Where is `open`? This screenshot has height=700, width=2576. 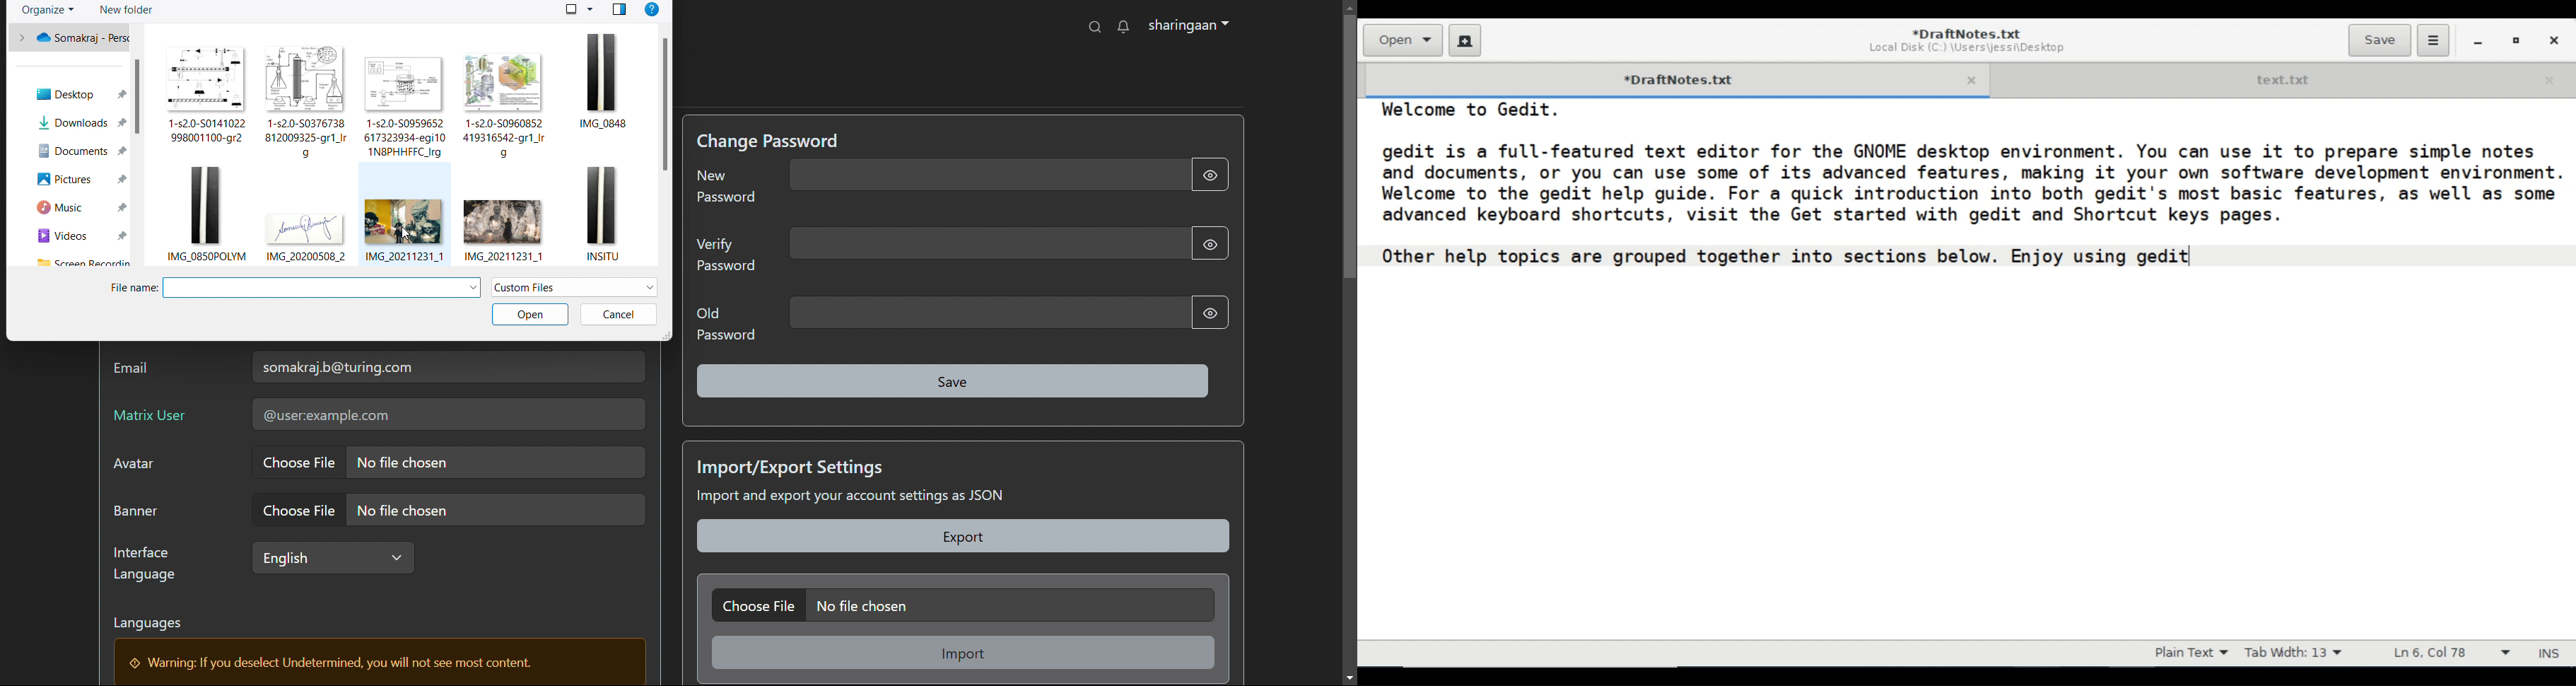
open is located at coordinates (529, 315).